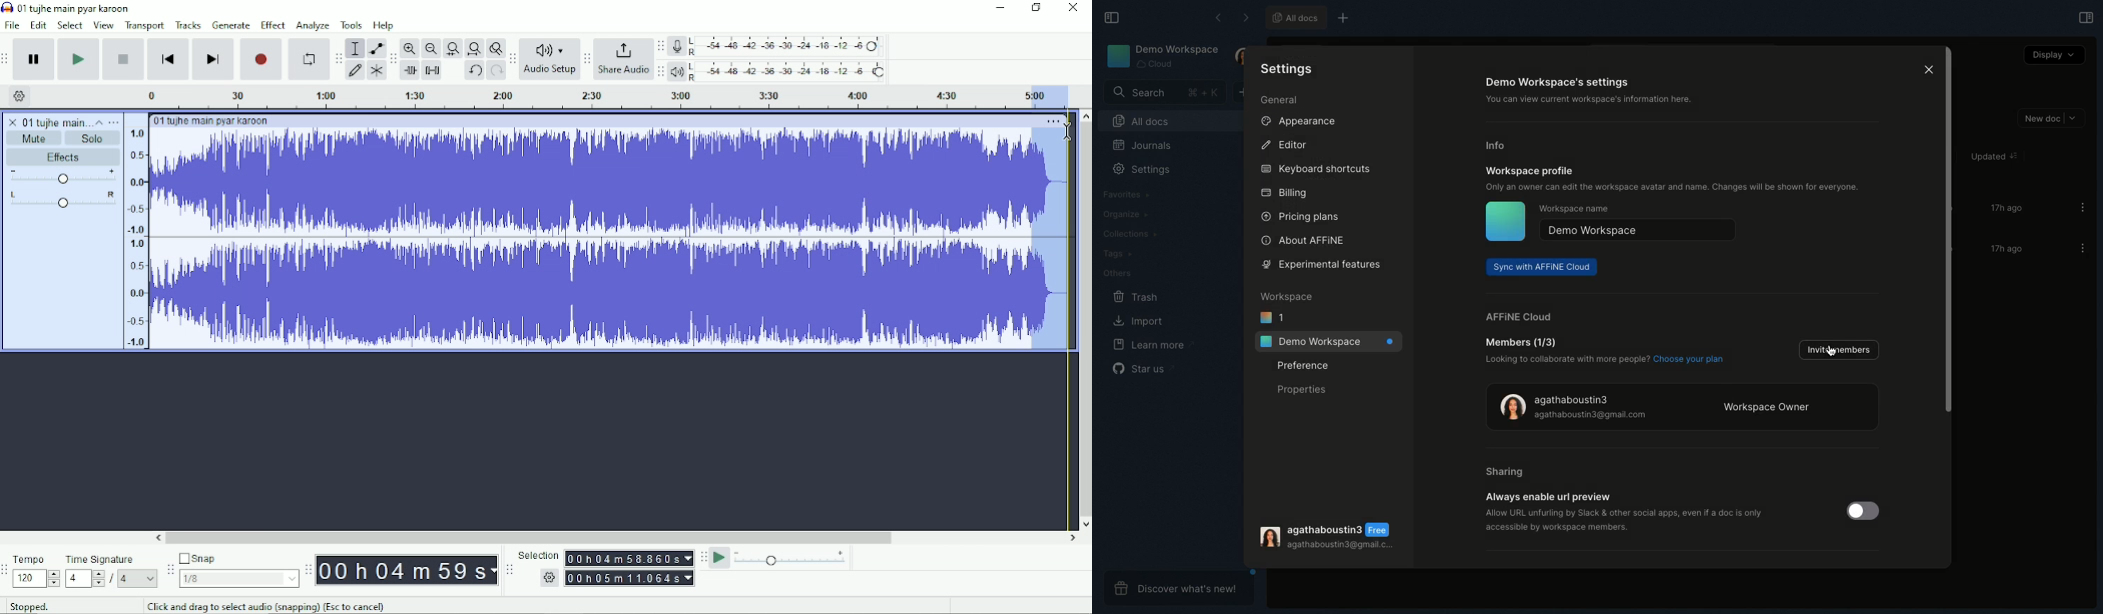 This screenshot has width=2128, height=616. Describe the element at coordinates (122, 59) in the screenshot. I see `Stop` at that location.